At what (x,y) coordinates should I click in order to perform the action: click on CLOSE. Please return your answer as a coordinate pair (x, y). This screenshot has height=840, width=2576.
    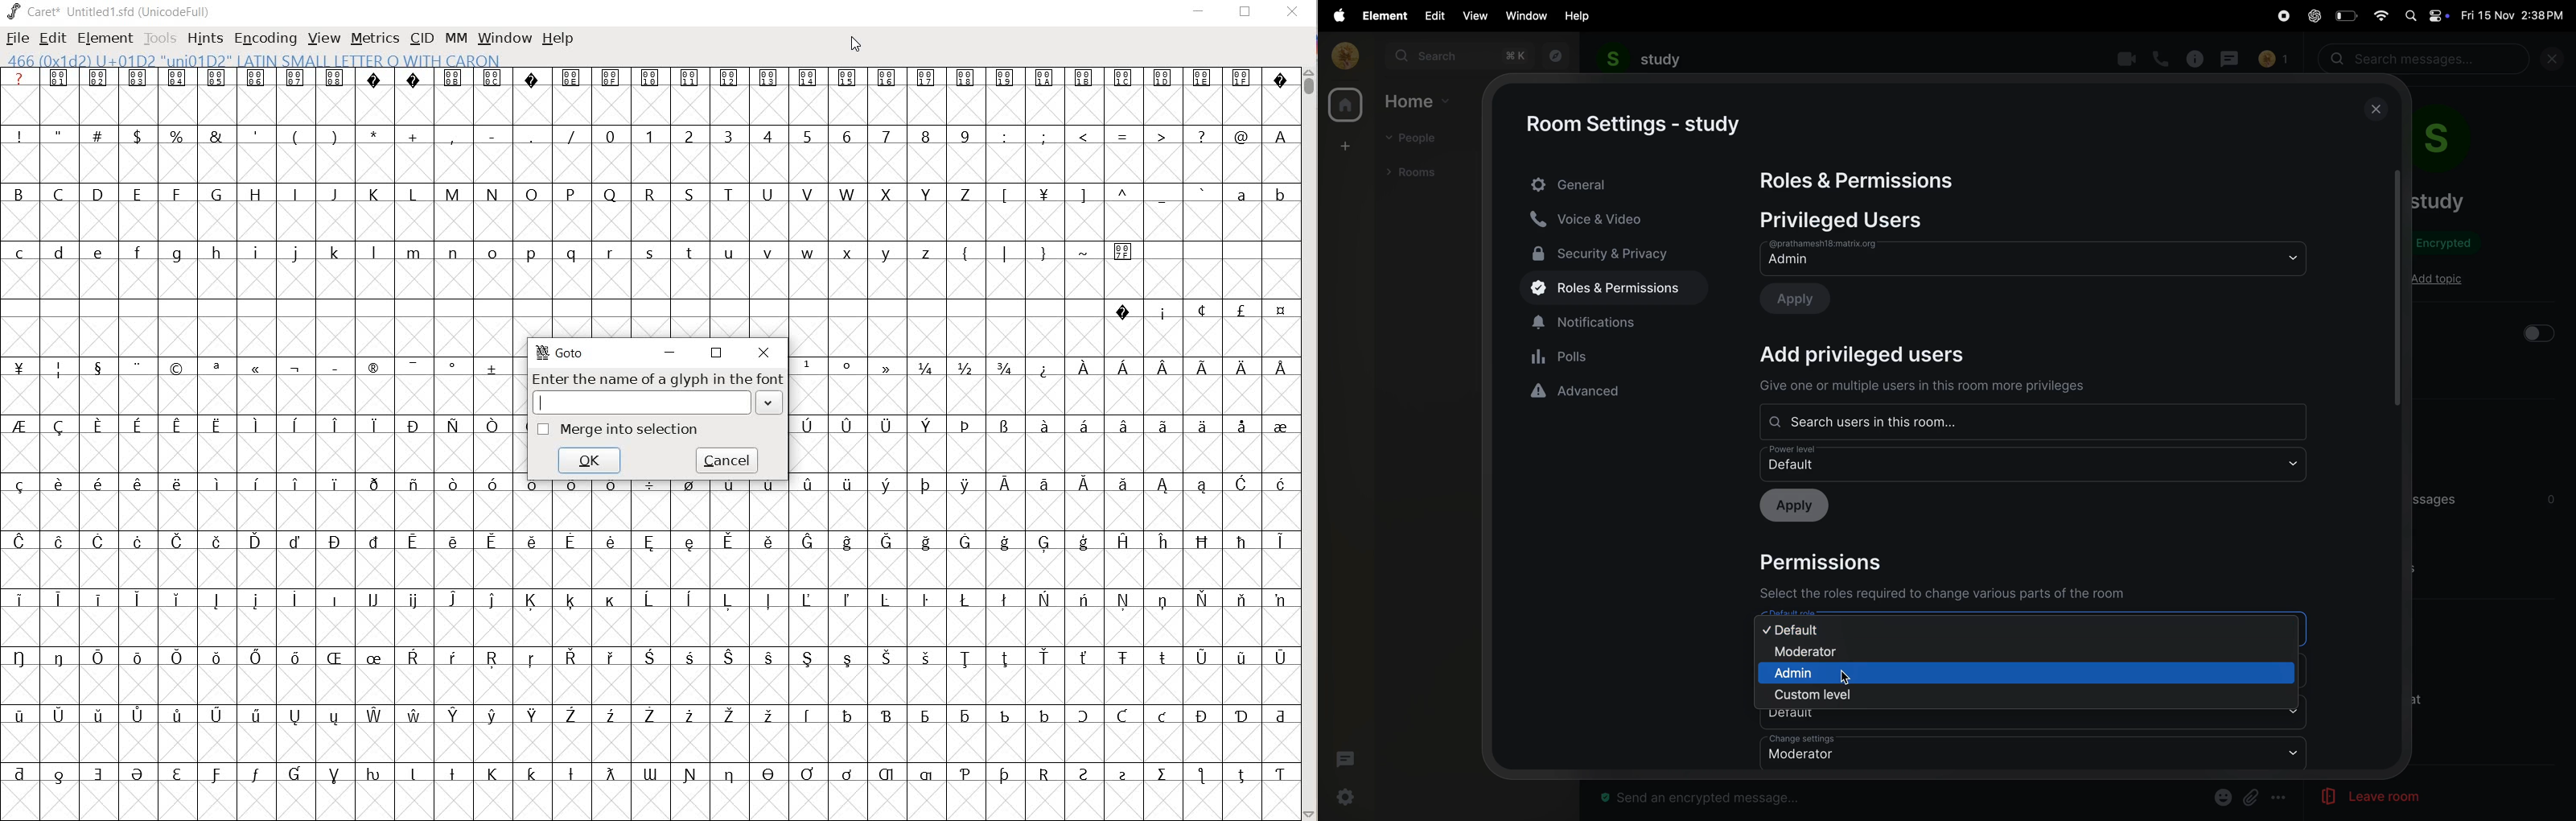
    Looking at the image, I should click on (763, 353).